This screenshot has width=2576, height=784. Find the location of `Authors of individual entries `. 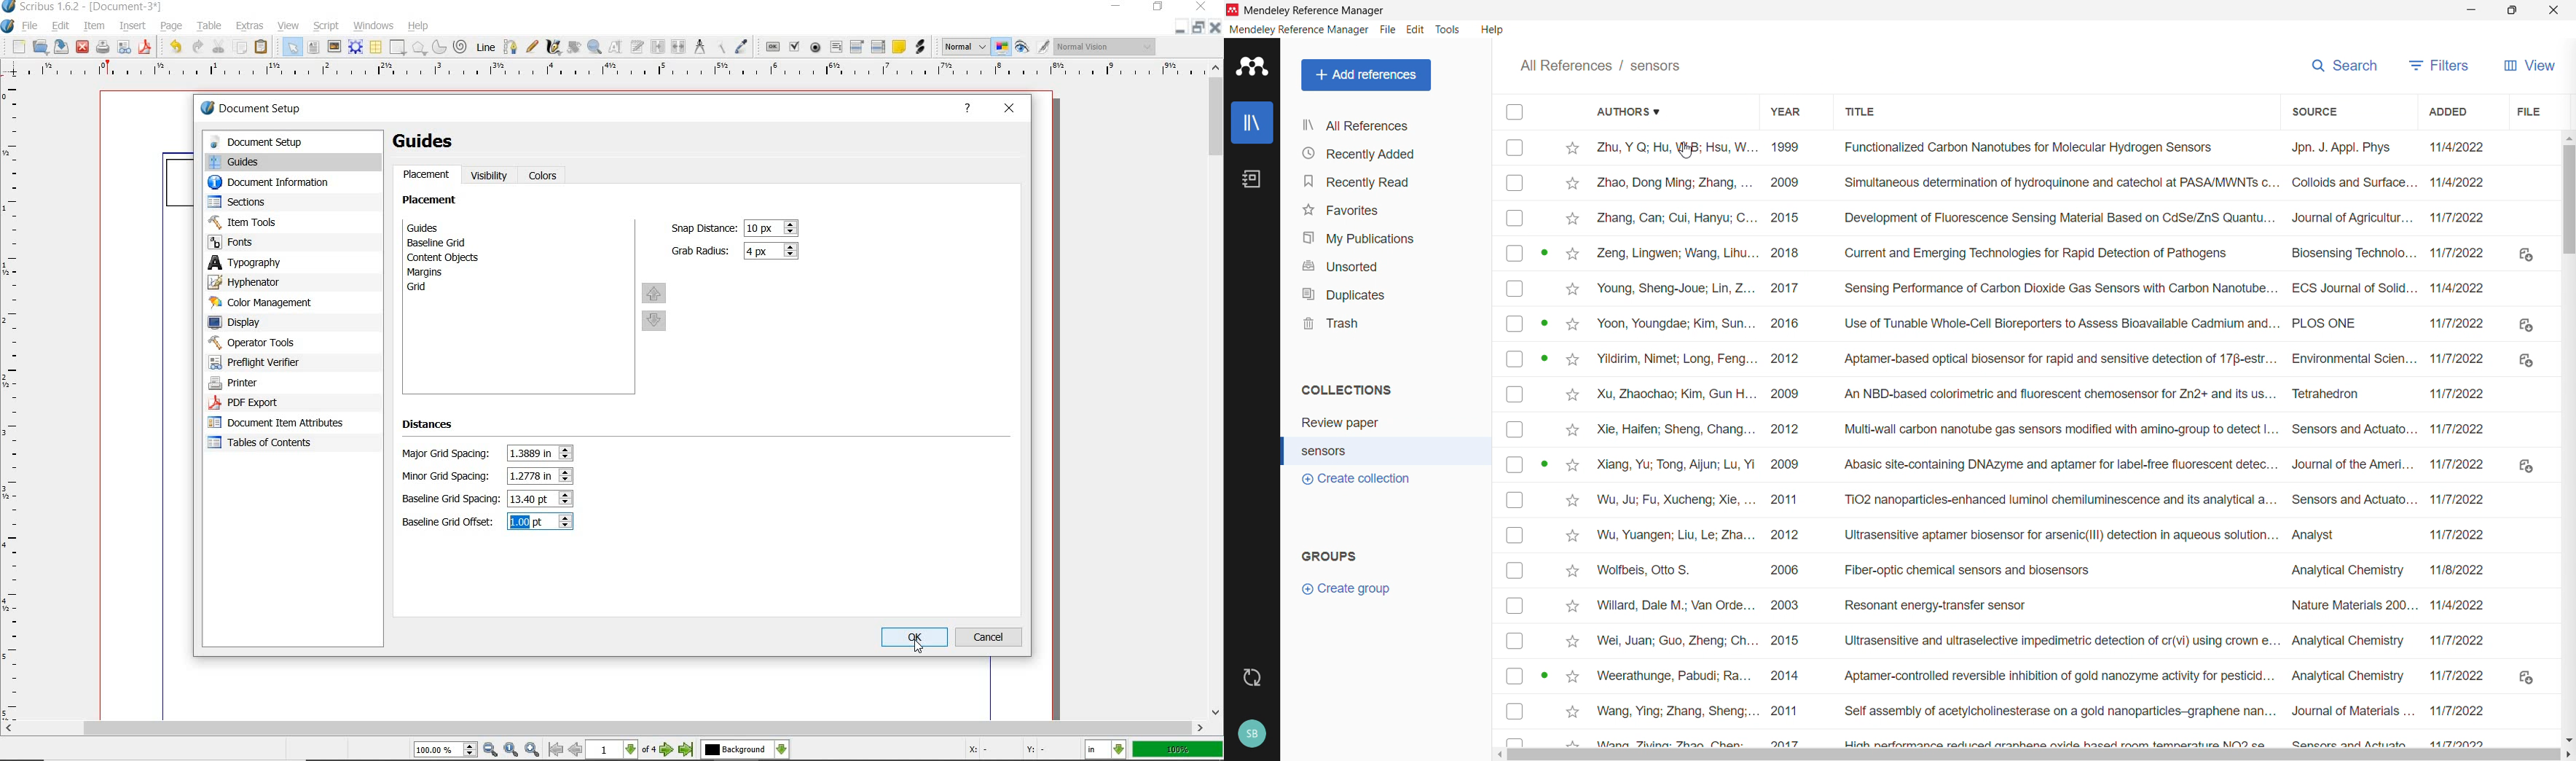

Authors of individual entries  is located at coordinates (1674, 442).